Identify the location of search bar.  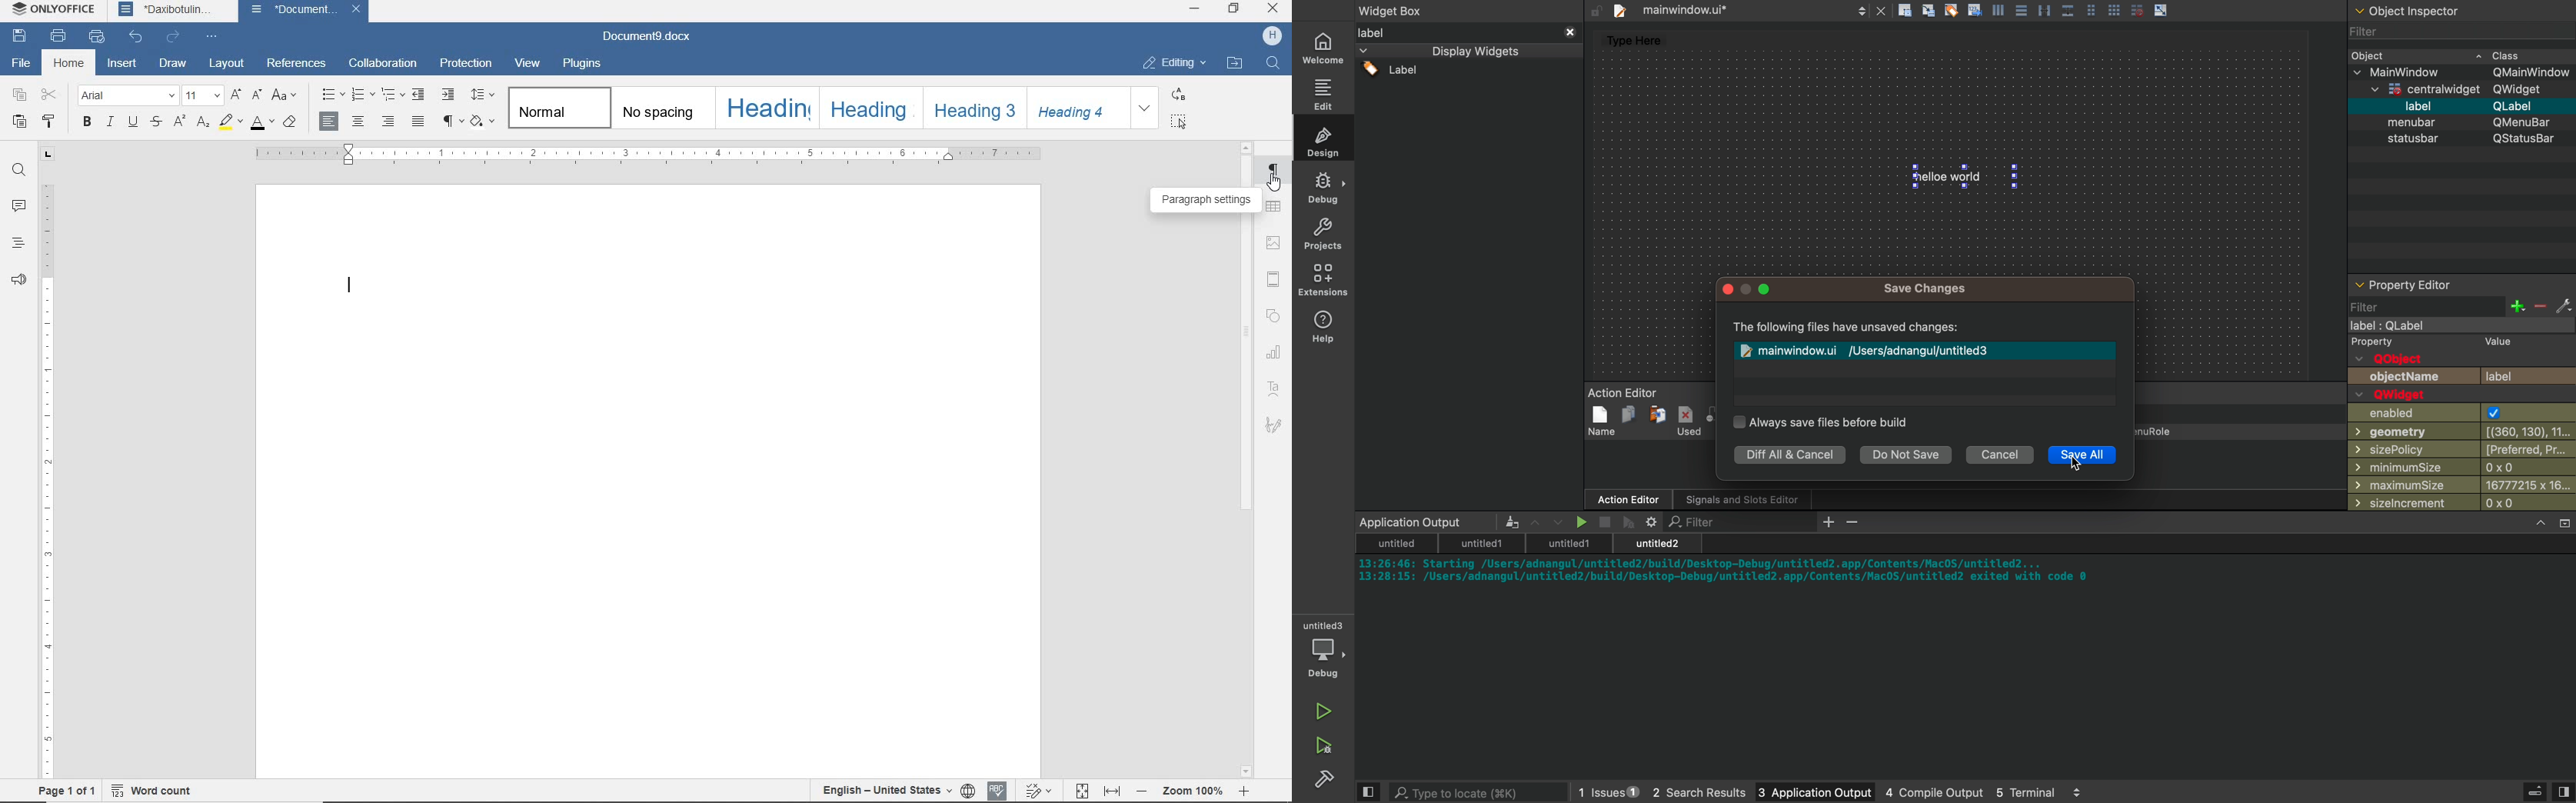
(1465, 792).